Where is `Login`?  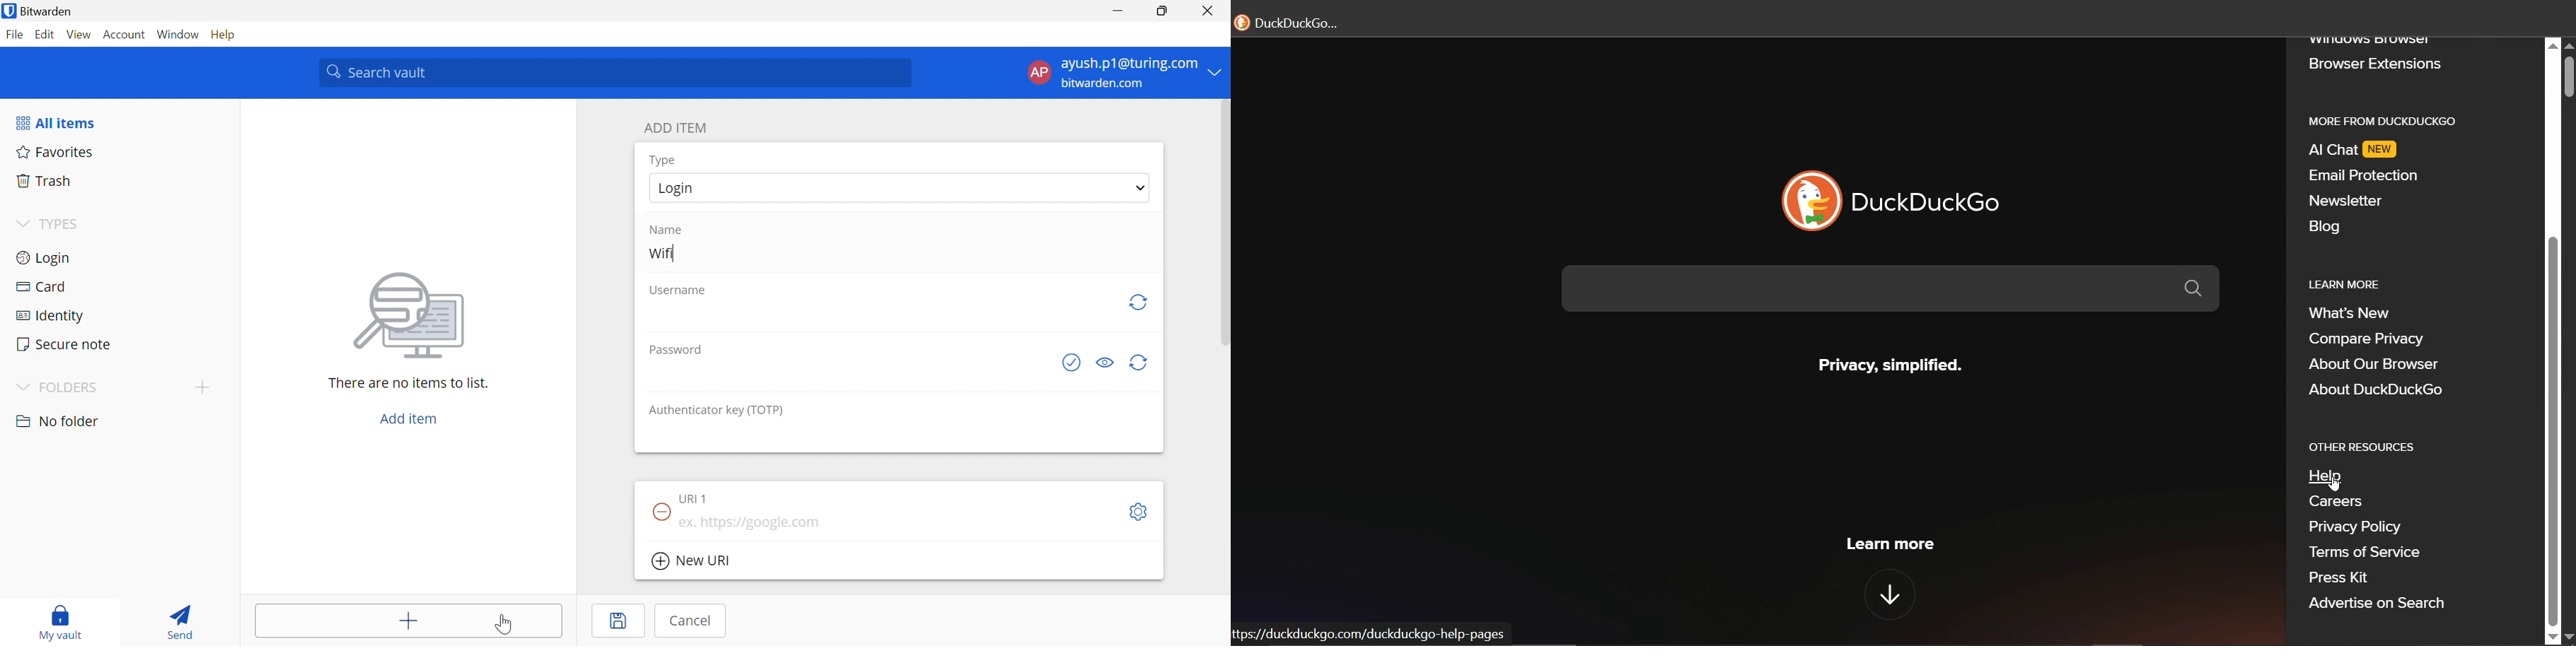 Login is located at coordinates (682, 188).